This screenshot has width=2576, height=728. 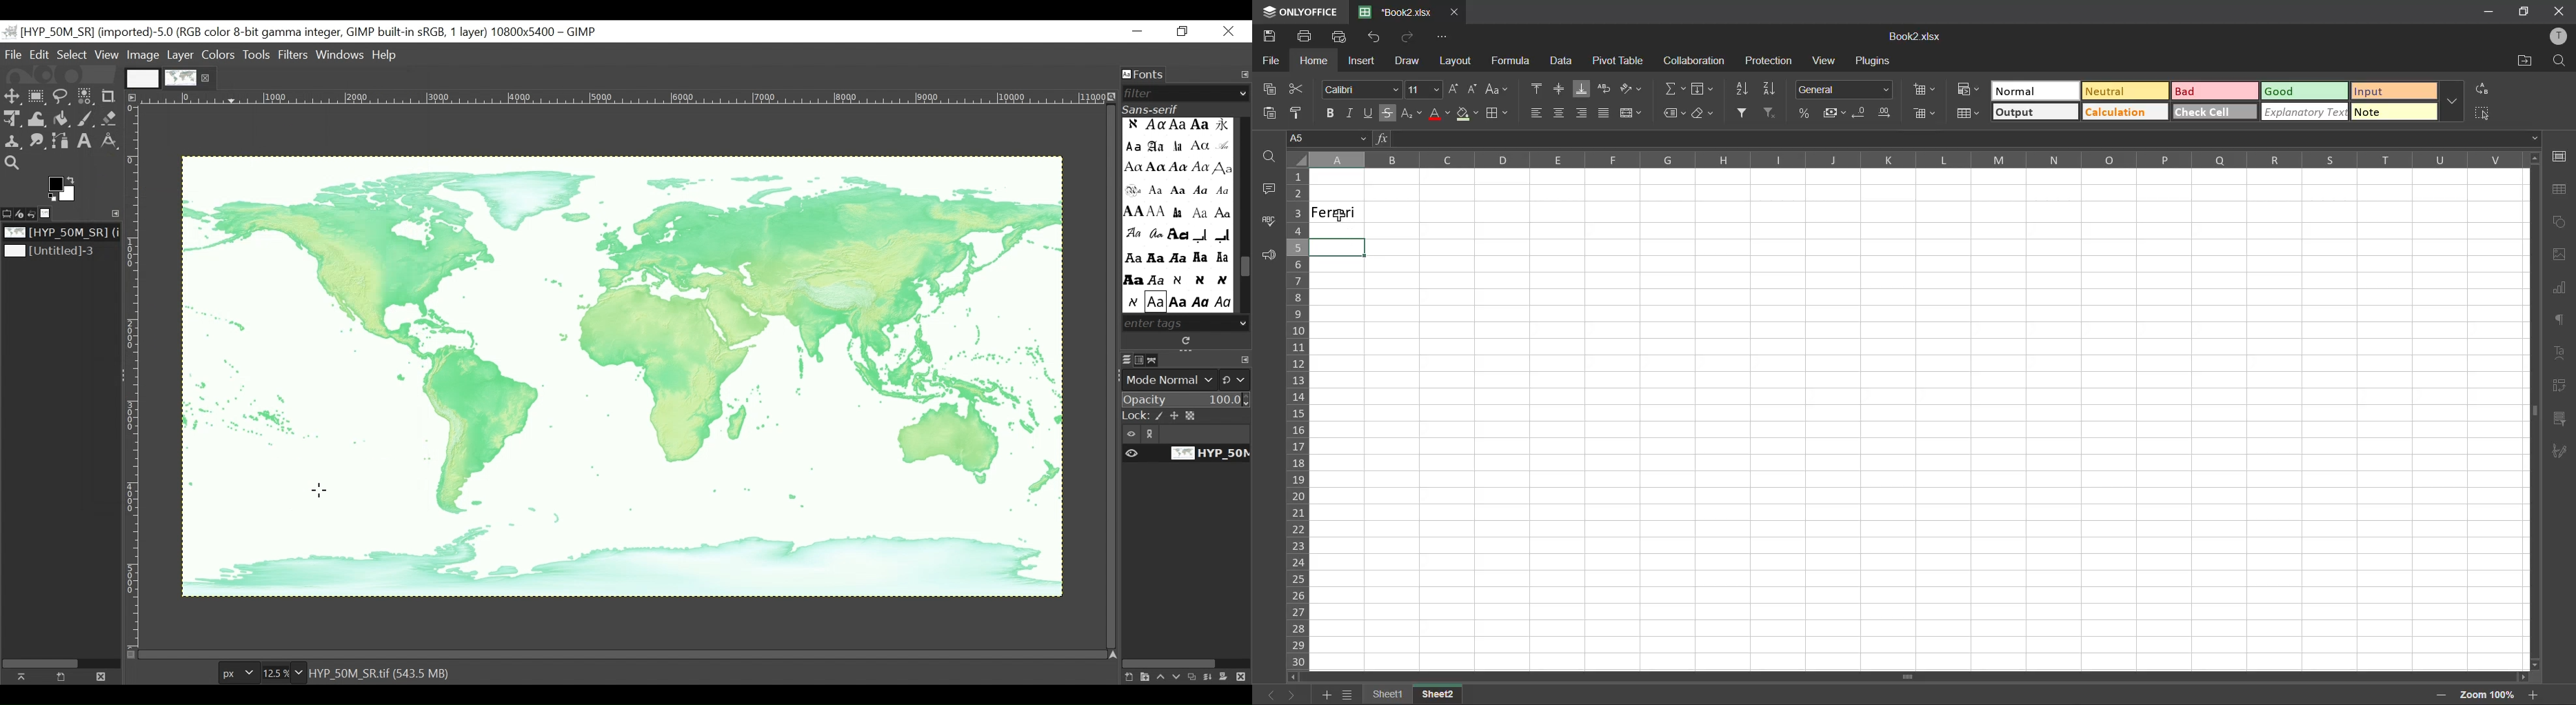 I want to click on format as table, so click(x=1968, y=113).